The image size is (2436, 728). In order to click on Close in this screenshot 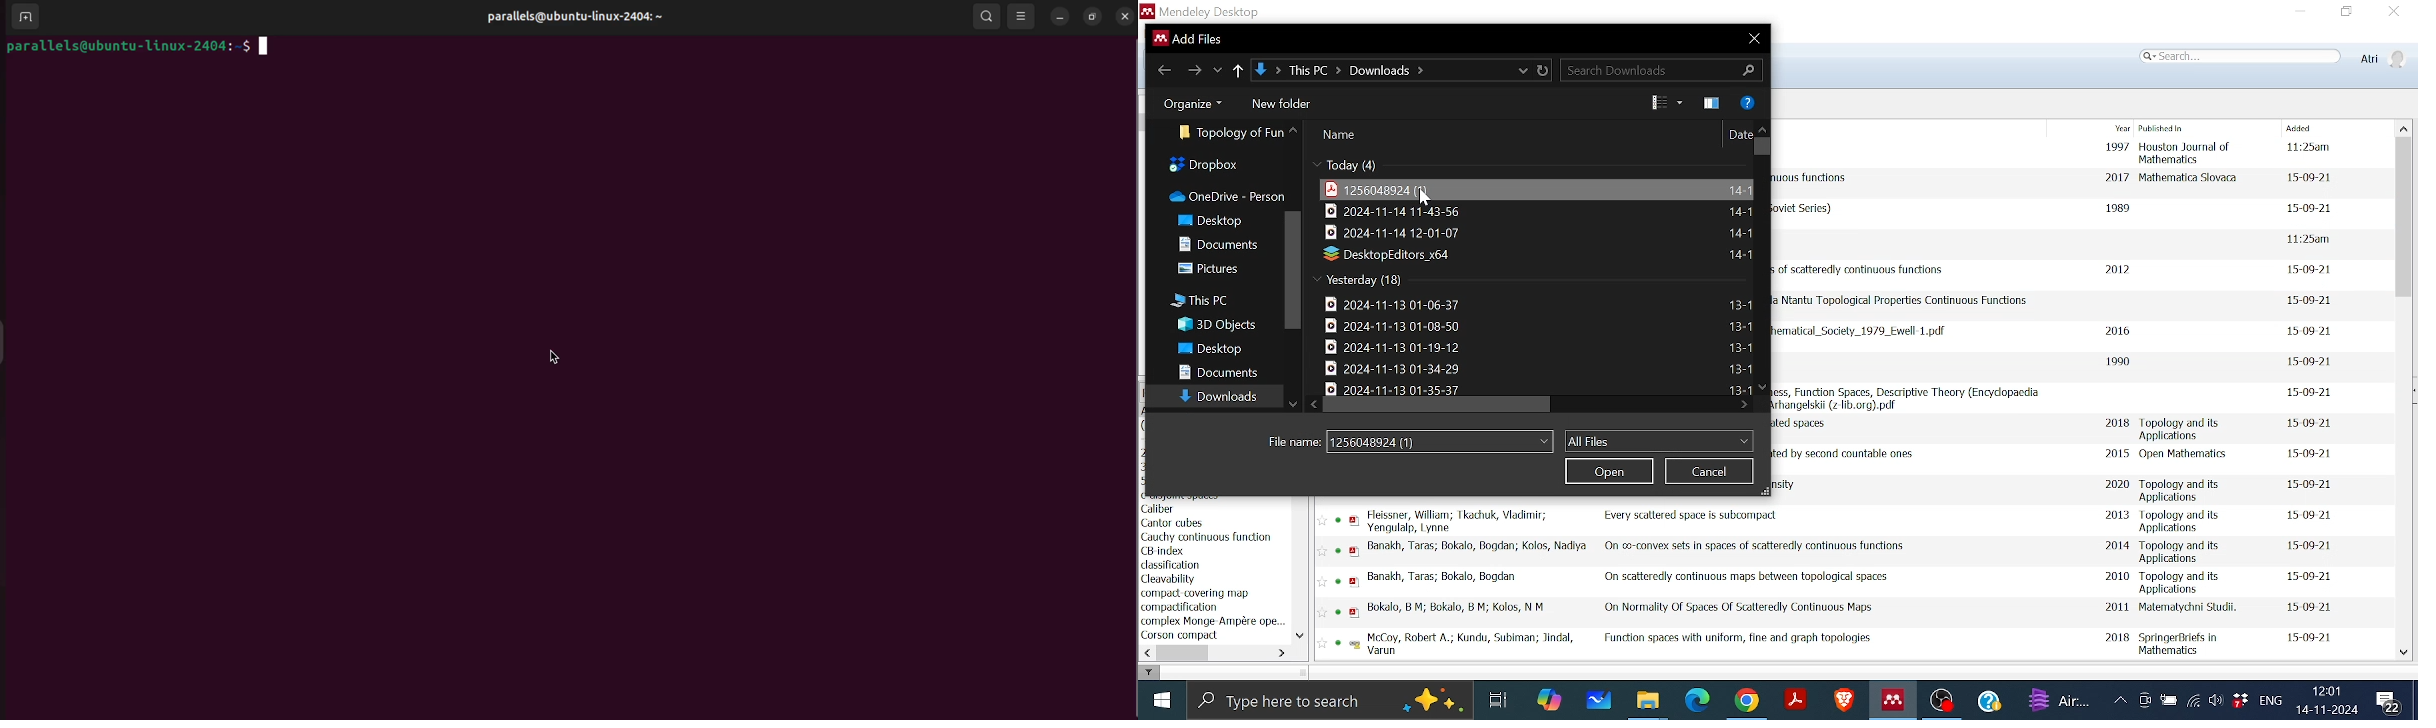, I will do `click(1755, 39)`.